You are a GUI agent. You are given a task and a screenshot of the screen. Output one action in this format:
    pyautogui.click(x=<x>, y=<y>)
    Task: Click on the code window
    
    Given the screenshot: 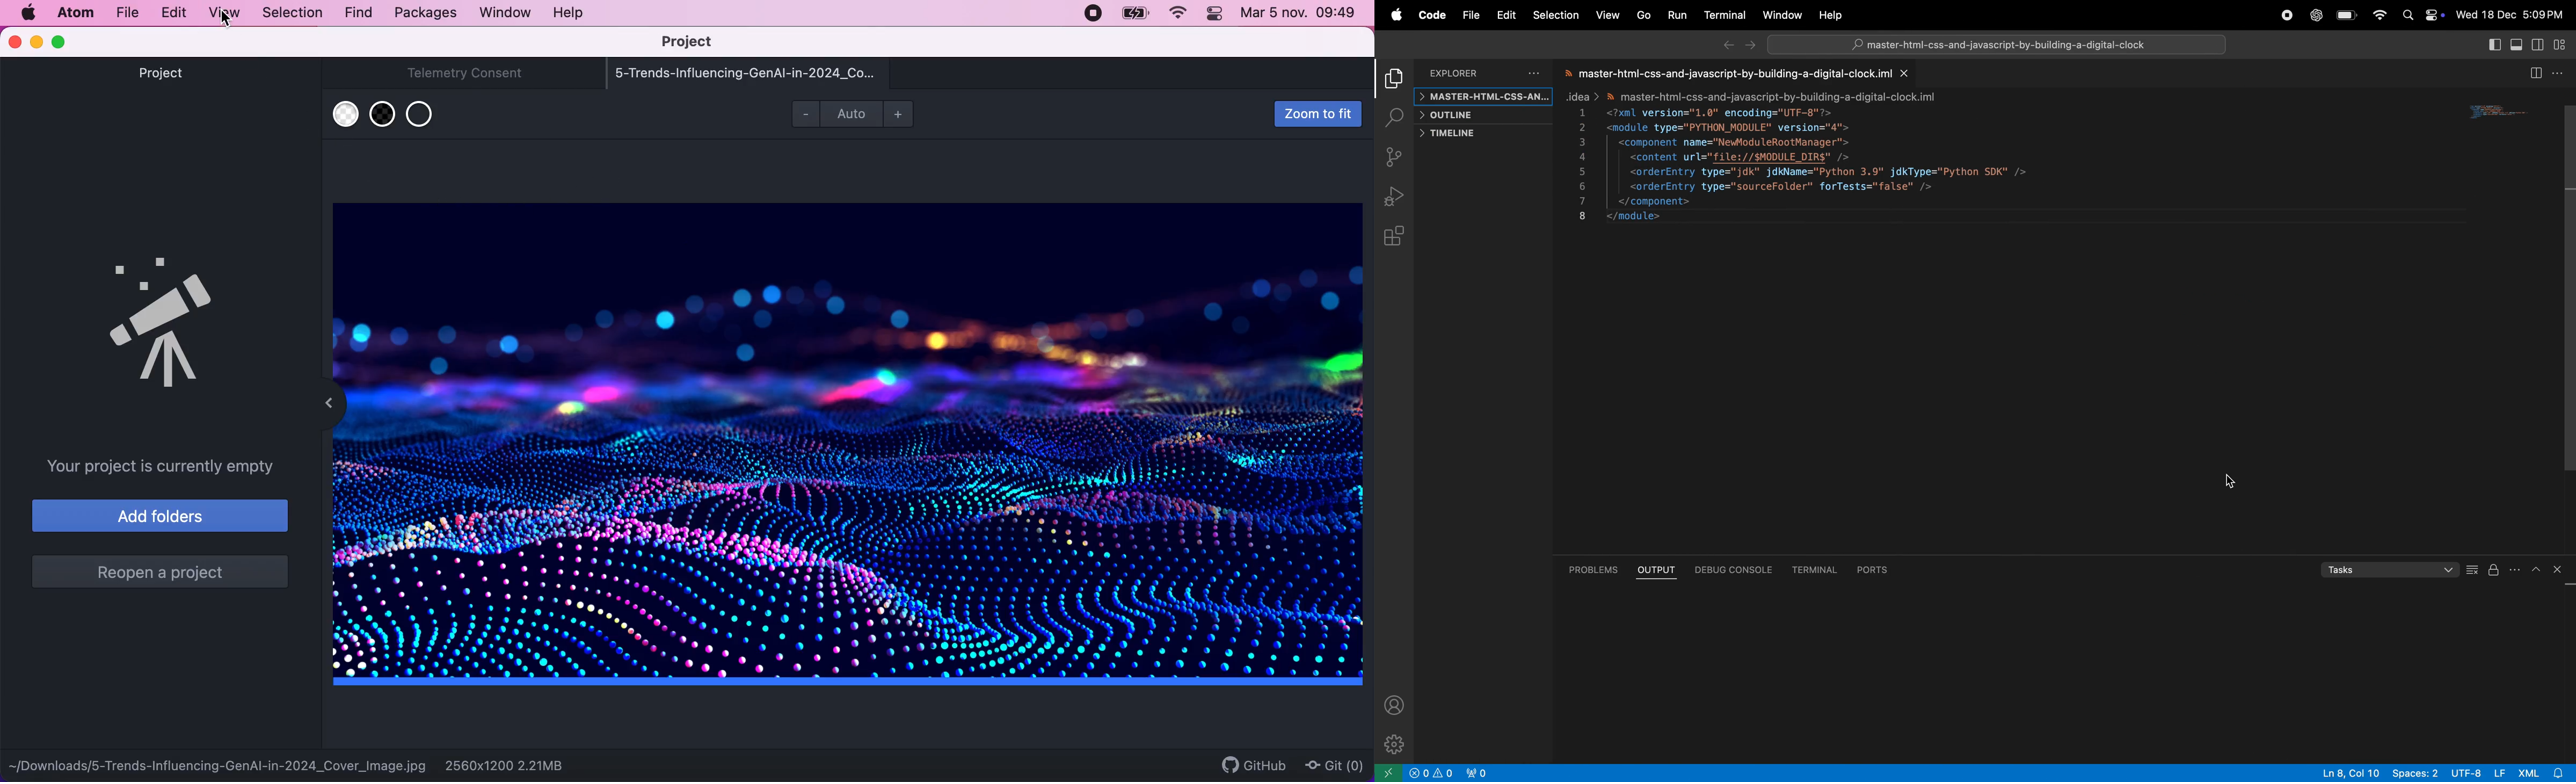 What is the action you would take?
    pyautogui.click(x=2505, y=117)
    